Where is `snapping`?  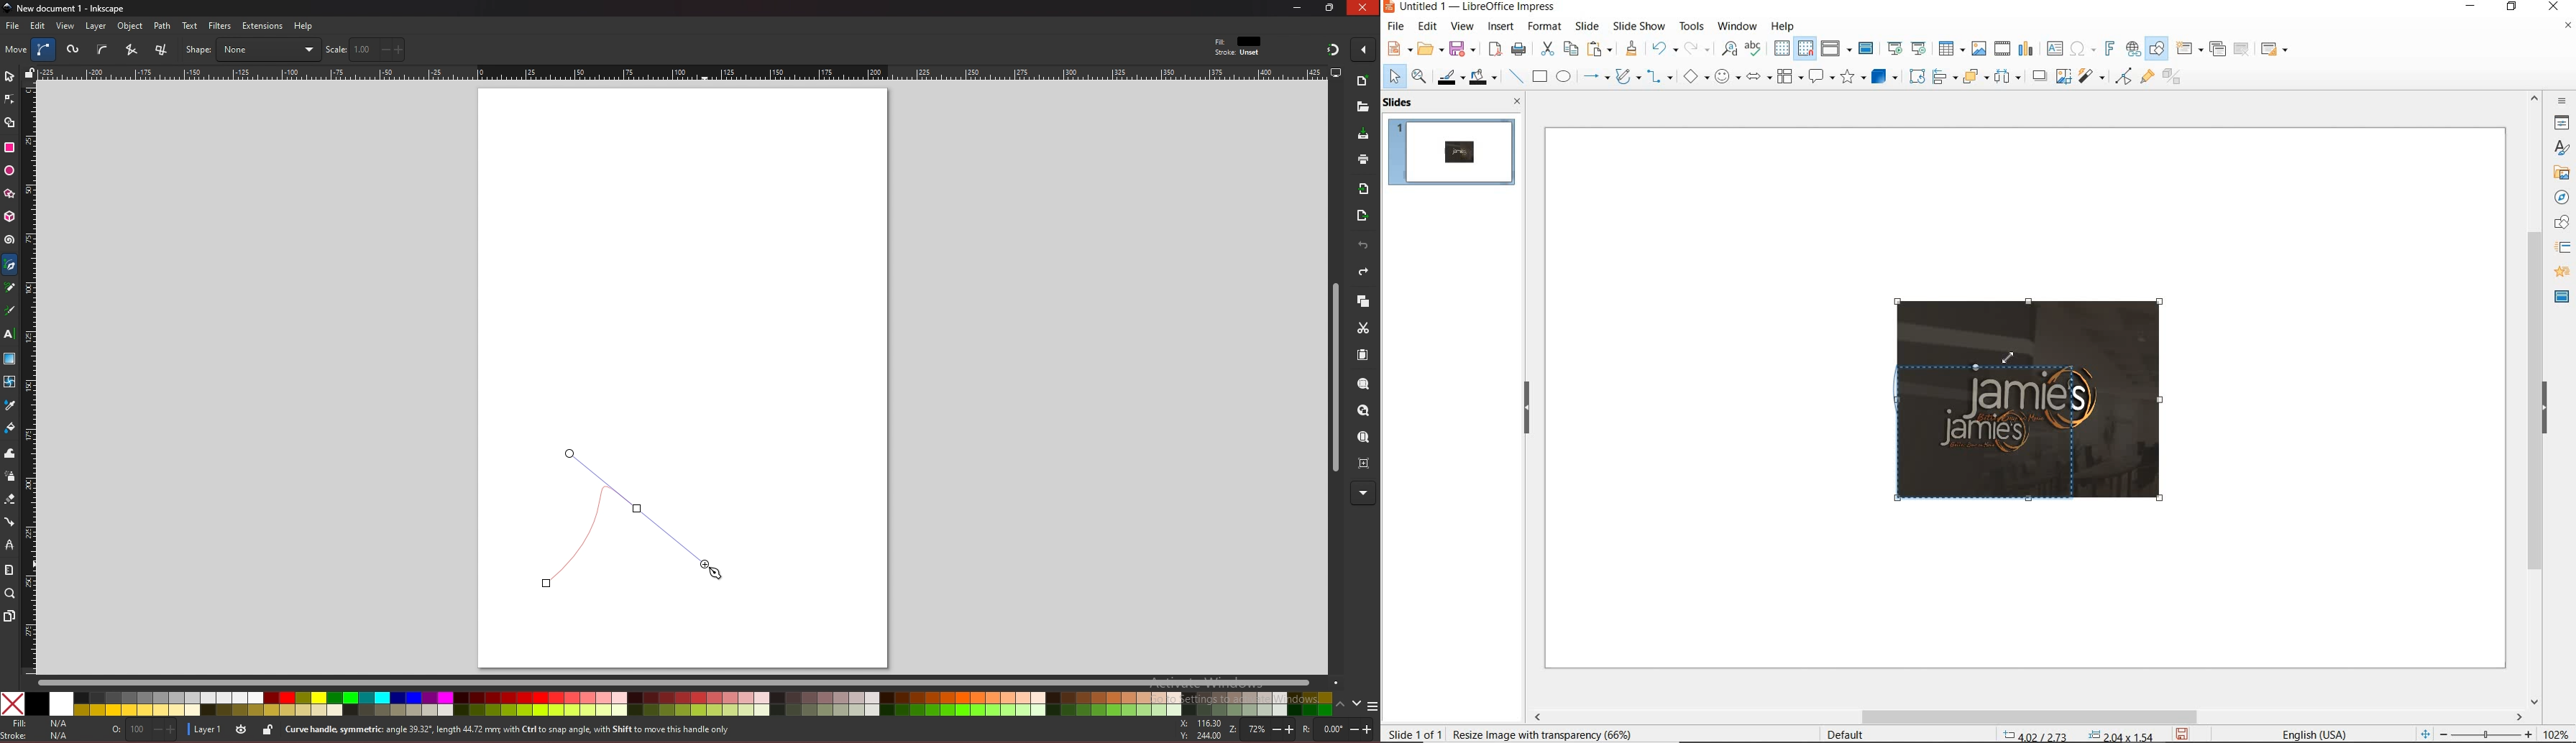 snapping is located at coordinates (1333, 49).